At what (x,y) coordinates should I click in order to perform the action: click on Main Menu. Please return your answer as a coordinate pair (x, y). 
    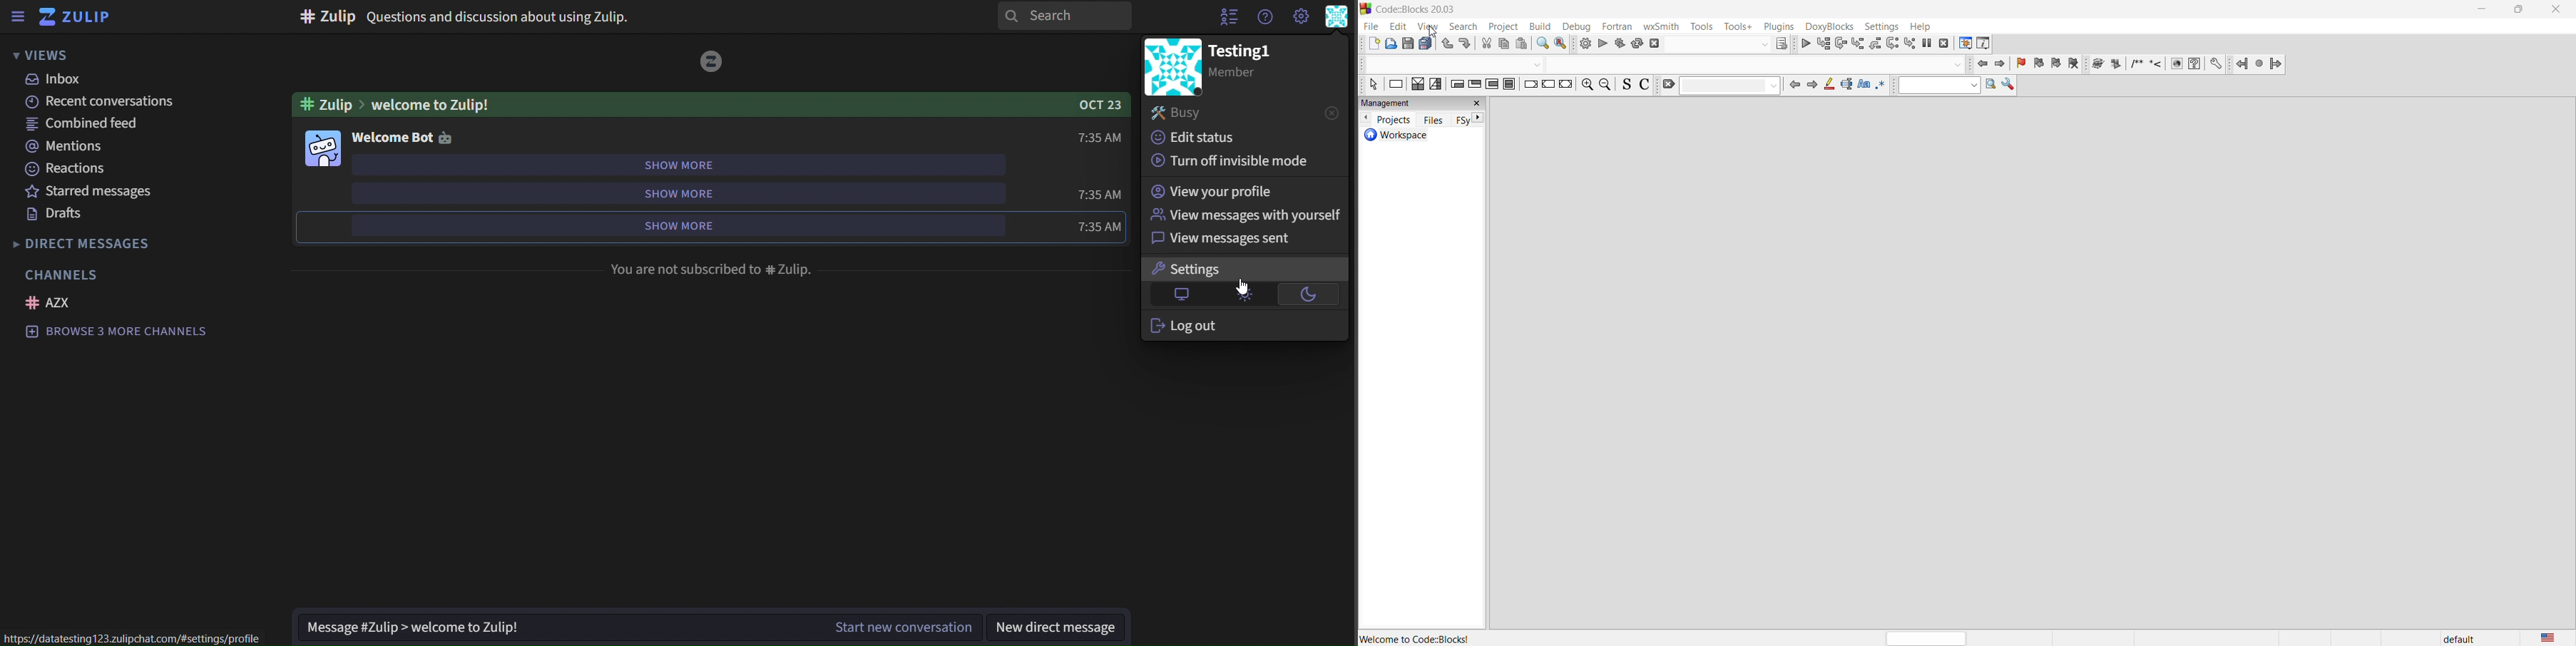
    Looking at the image, I should click on (1335, 17).